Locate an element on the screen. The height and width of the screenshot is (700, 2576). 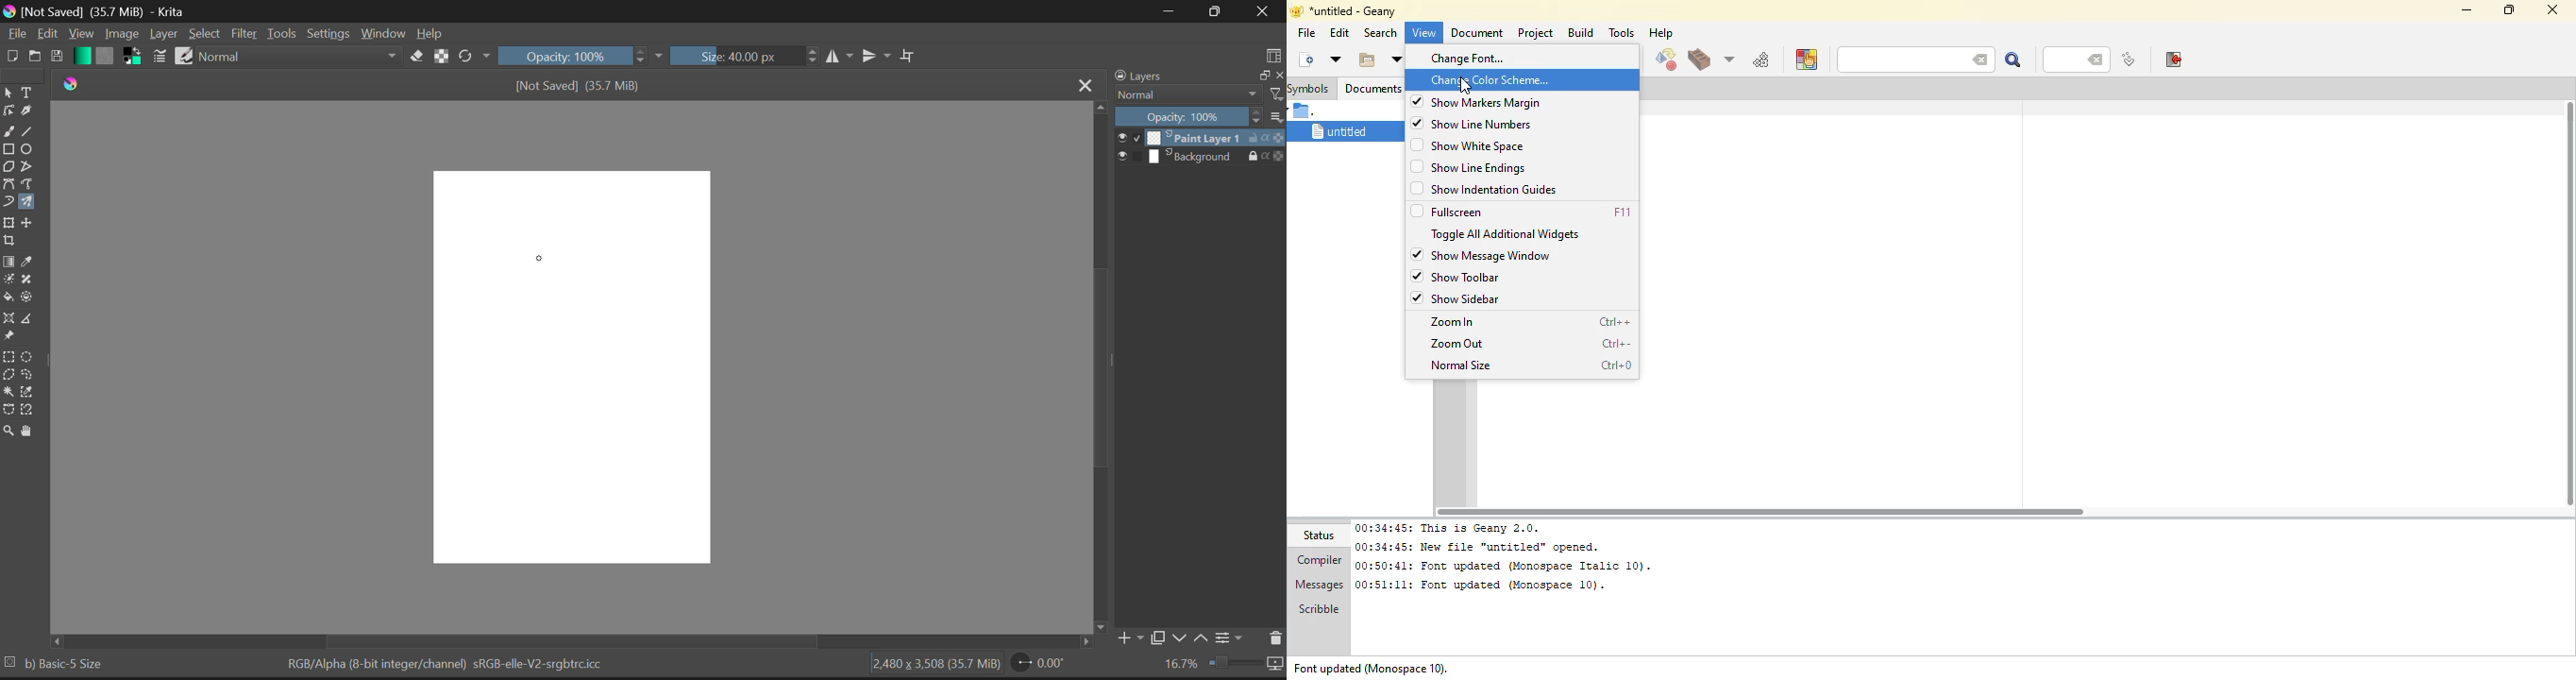
New is located at coordinates (11, 57).